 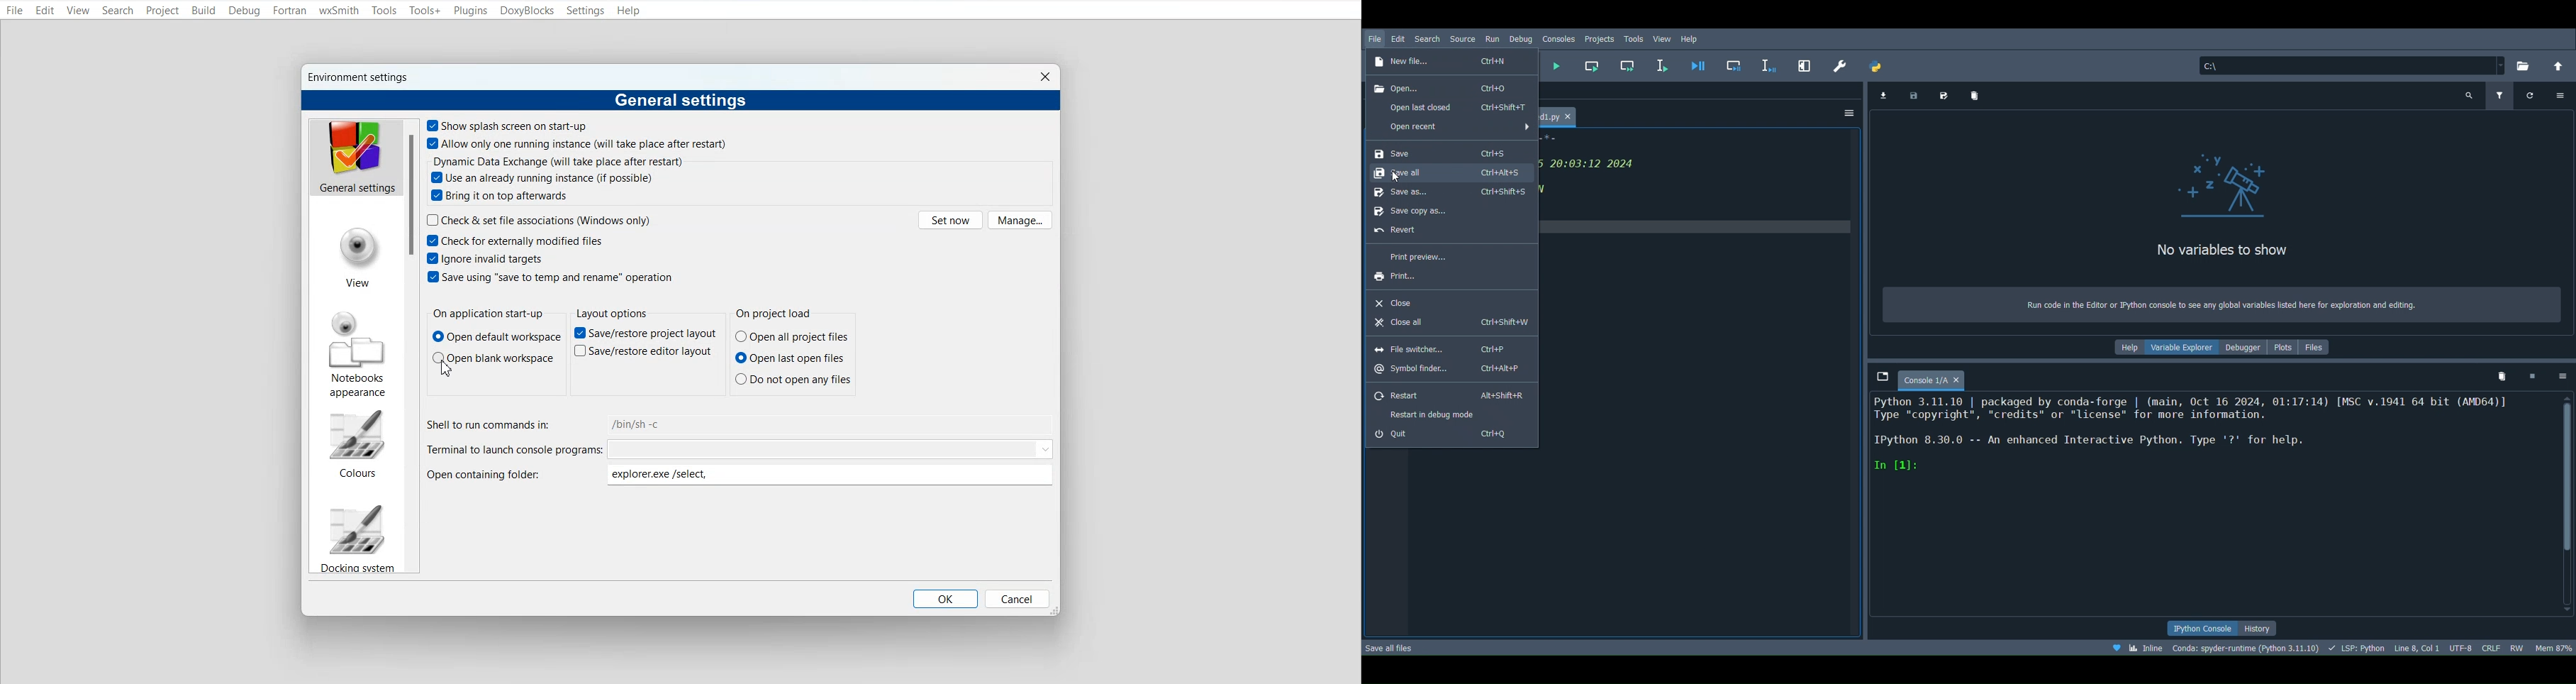 I want to click on Encoding, so click(x=2462, y=645).